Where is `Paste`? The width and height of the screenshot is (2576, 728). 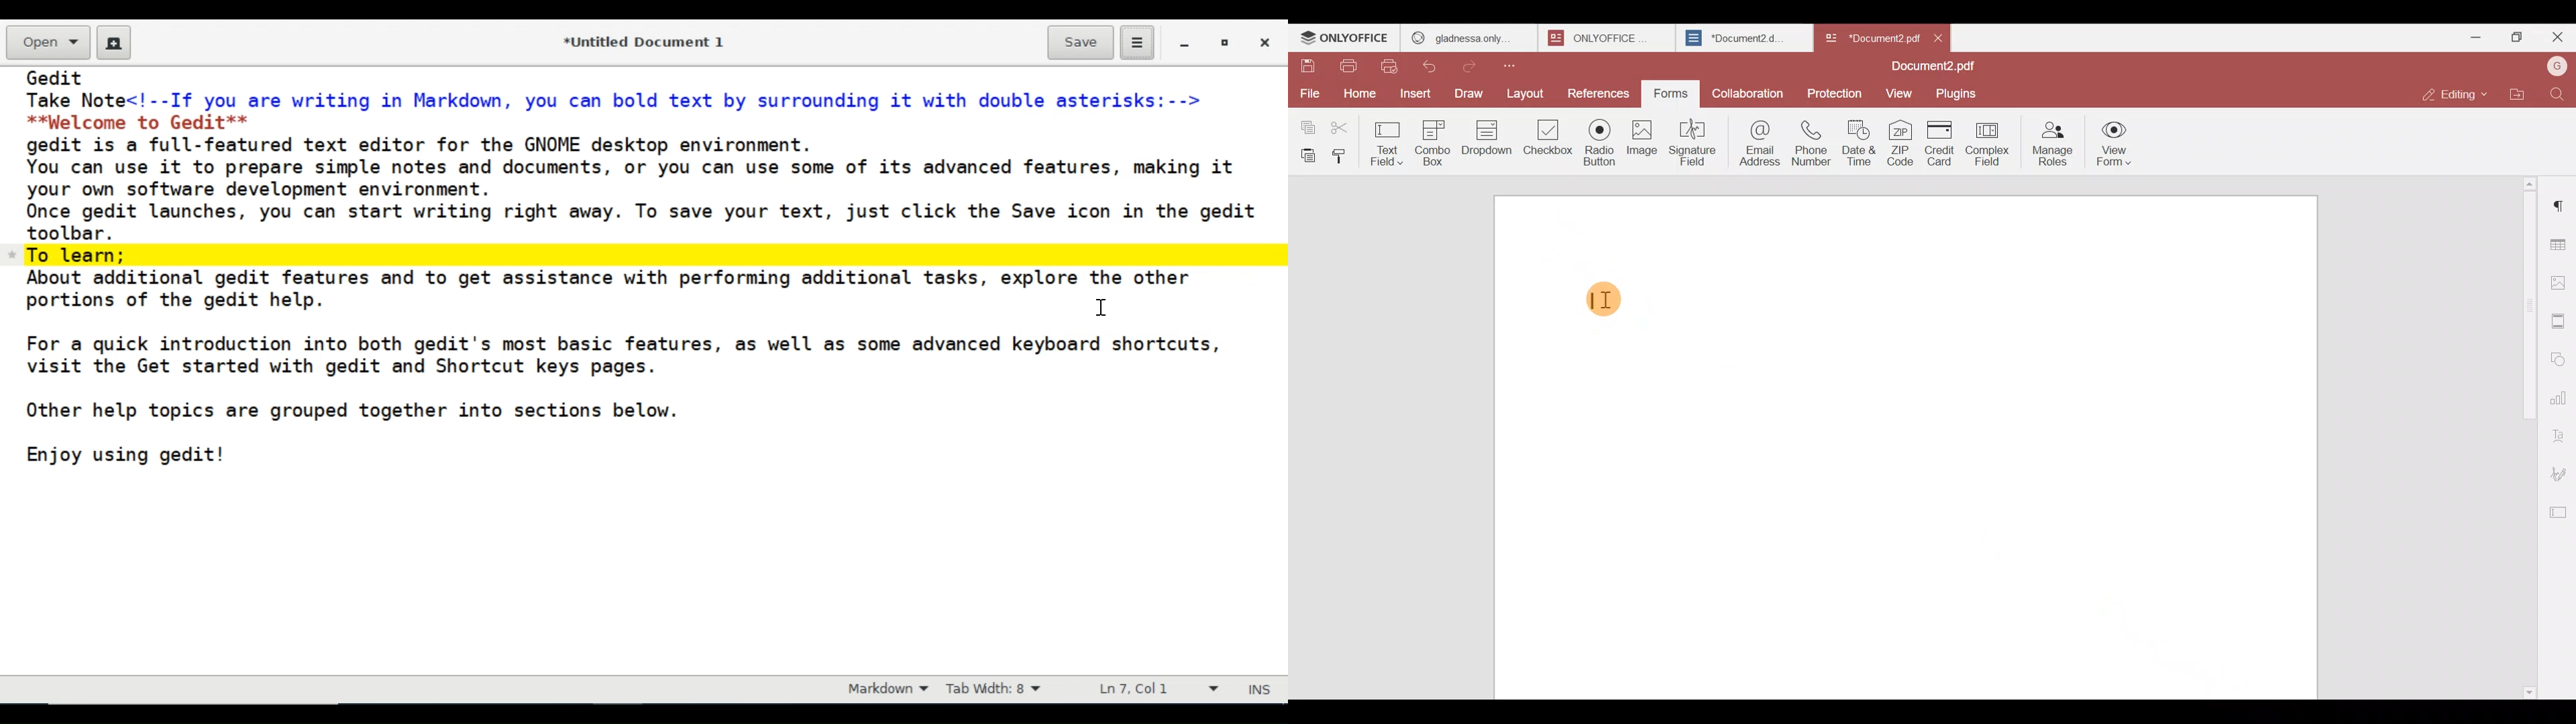
Paste is located at coordinates (1304, 153).